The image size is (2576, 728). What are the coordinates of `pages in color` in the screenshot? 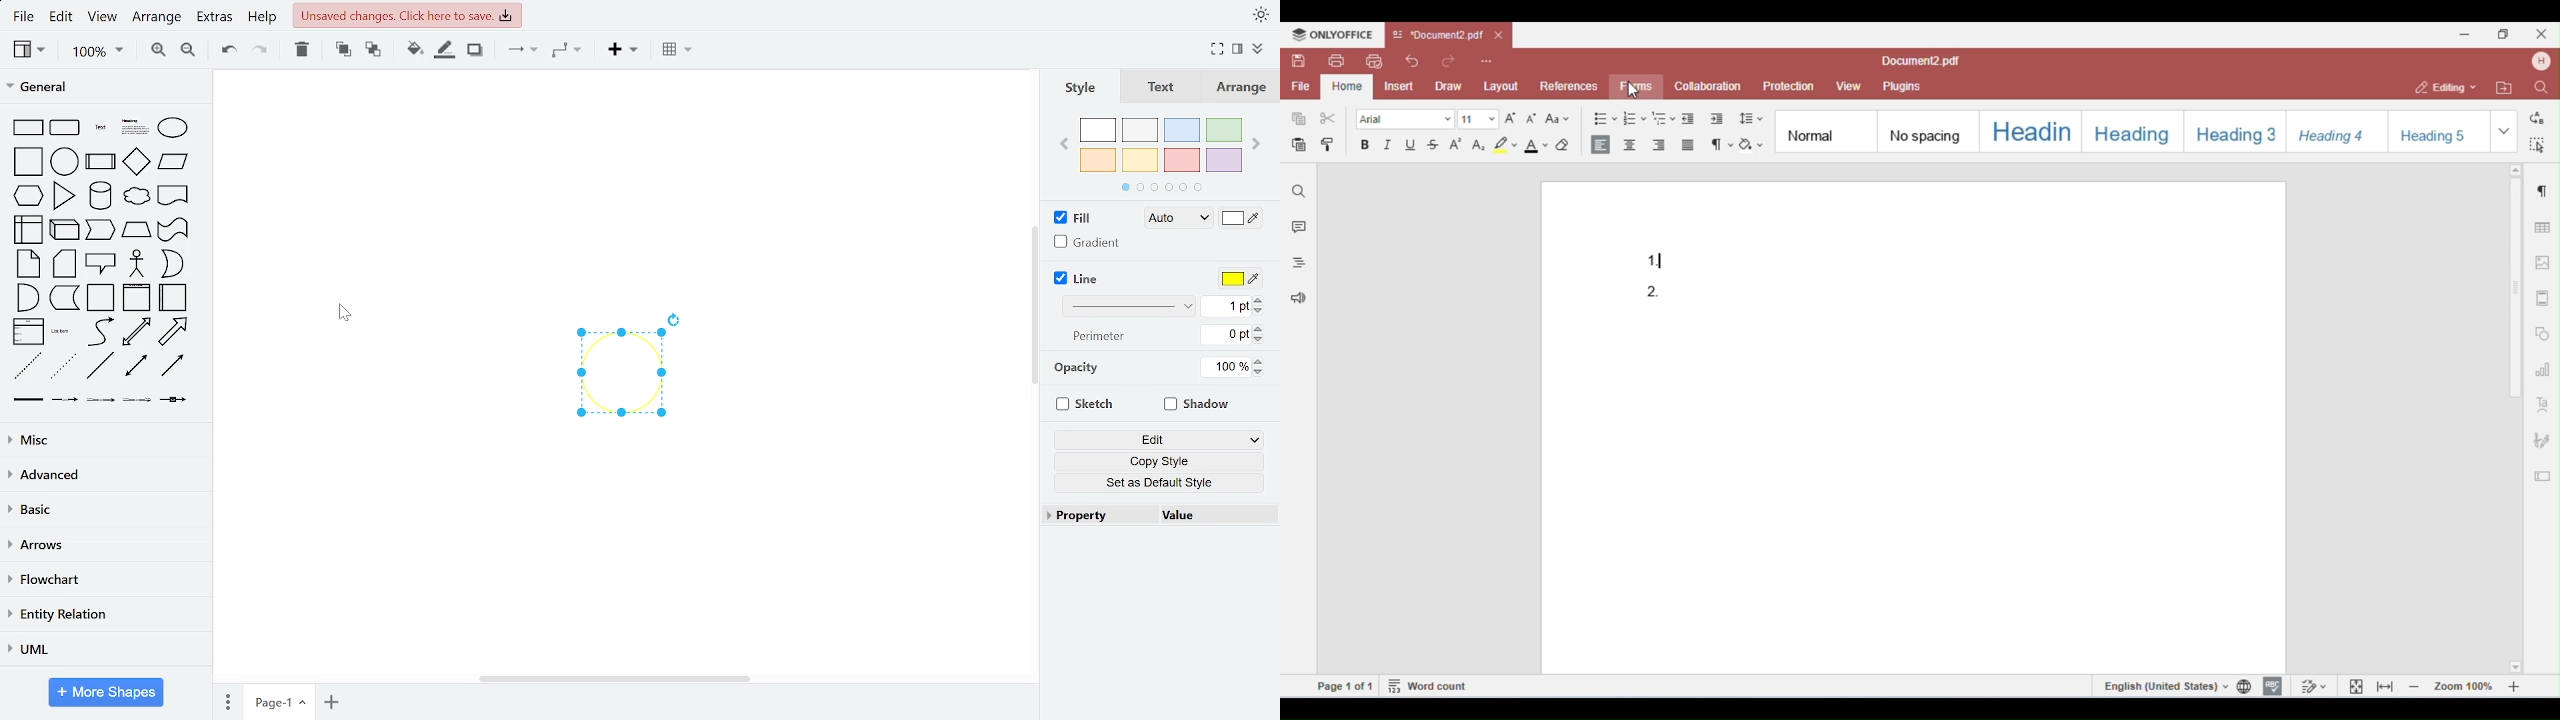 It's located at (1162, 188).